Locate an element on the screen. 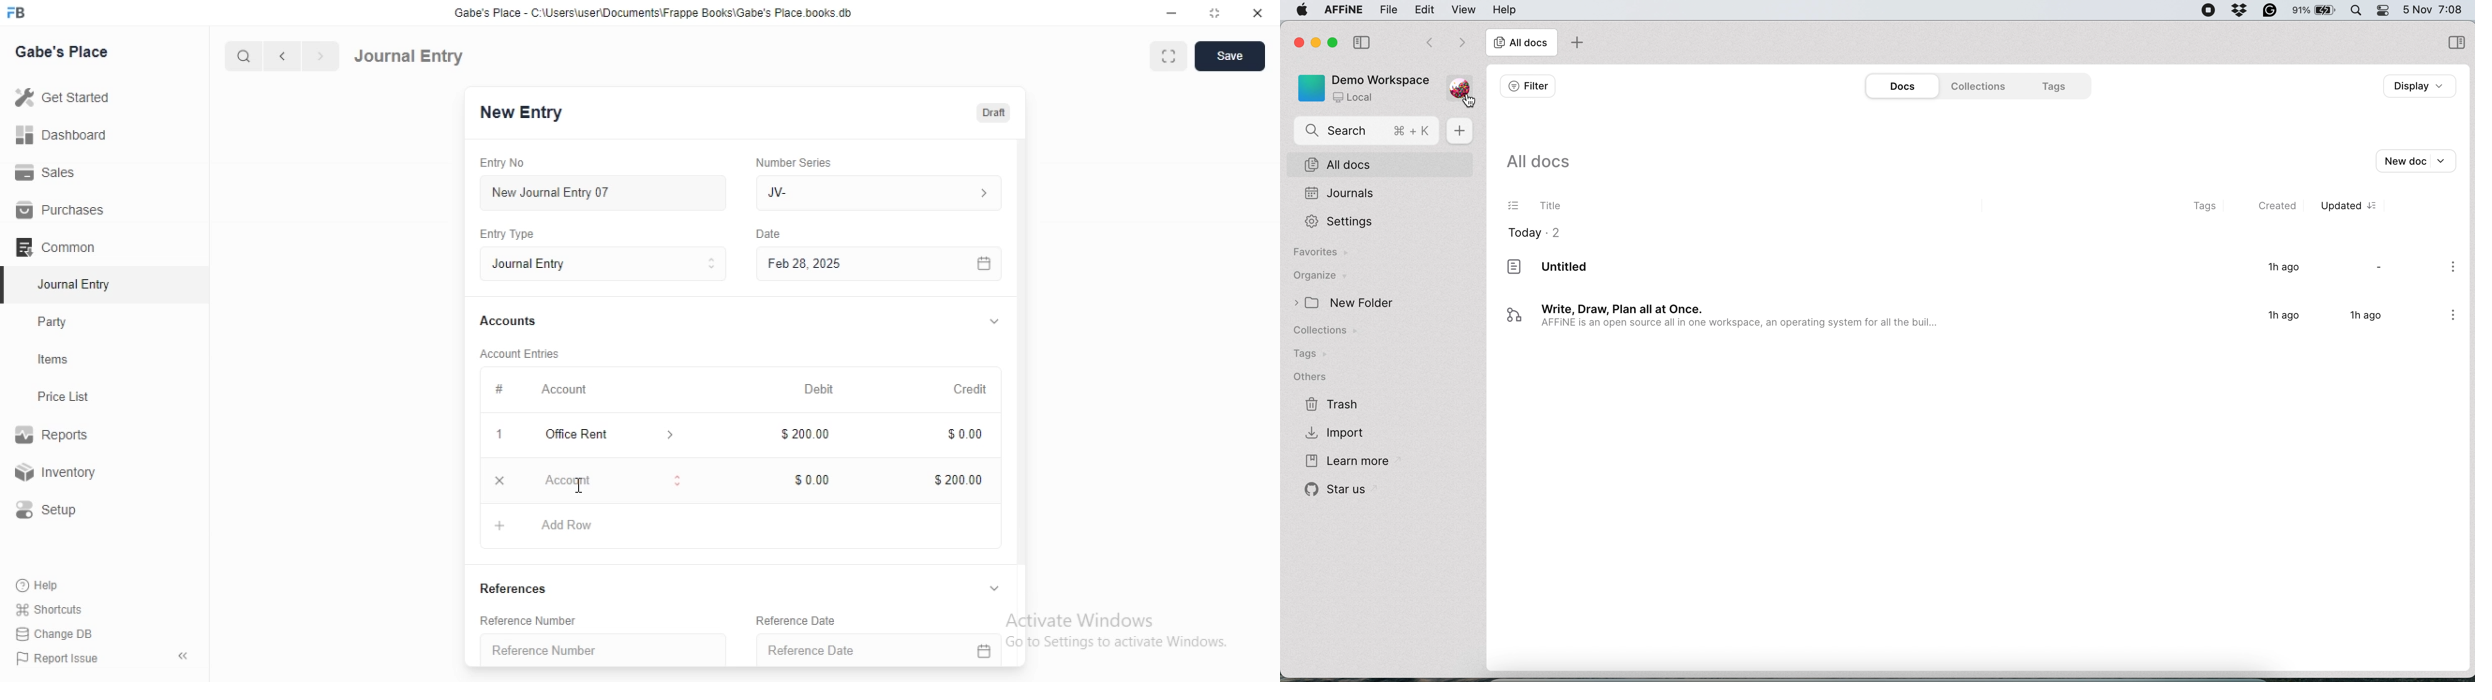  Credit is located at coordinates (969, 387).